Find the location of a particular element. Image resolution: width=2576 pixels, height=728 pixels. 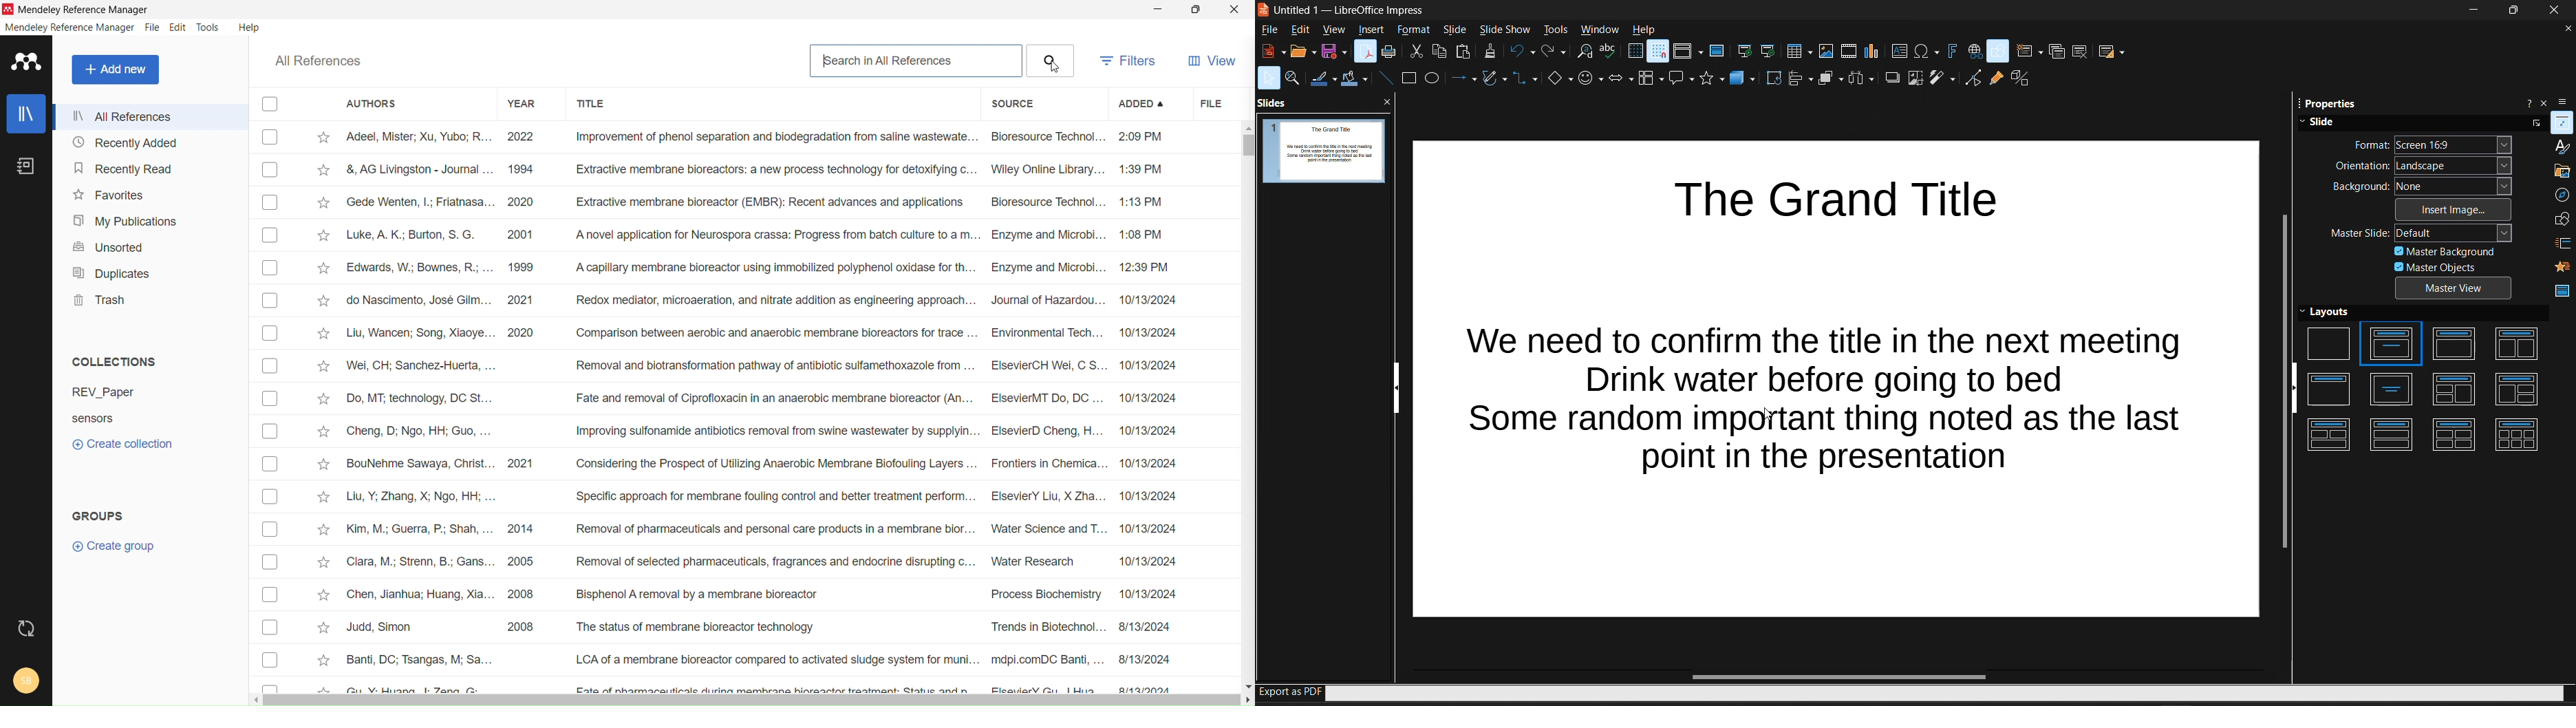

distribute is located at coordinates (1863, 78).